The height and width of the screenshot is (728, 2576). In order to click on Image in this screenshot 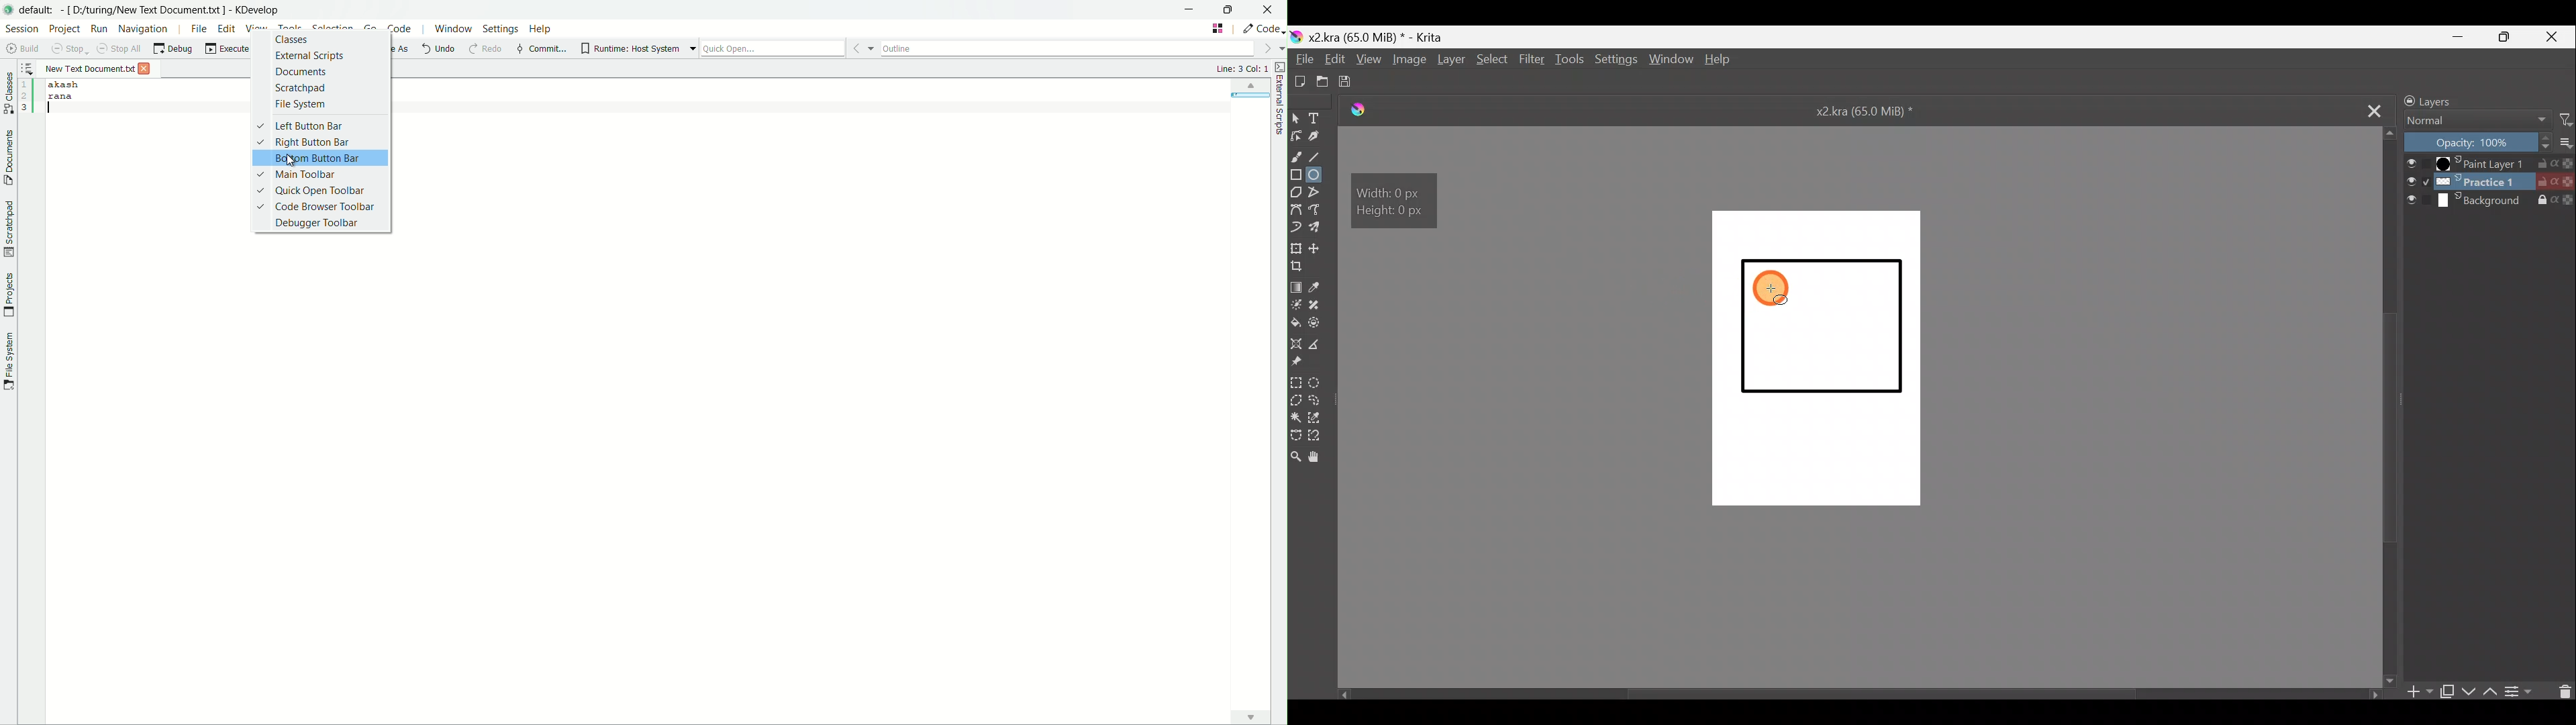, I will do `click(1410, 61)`.